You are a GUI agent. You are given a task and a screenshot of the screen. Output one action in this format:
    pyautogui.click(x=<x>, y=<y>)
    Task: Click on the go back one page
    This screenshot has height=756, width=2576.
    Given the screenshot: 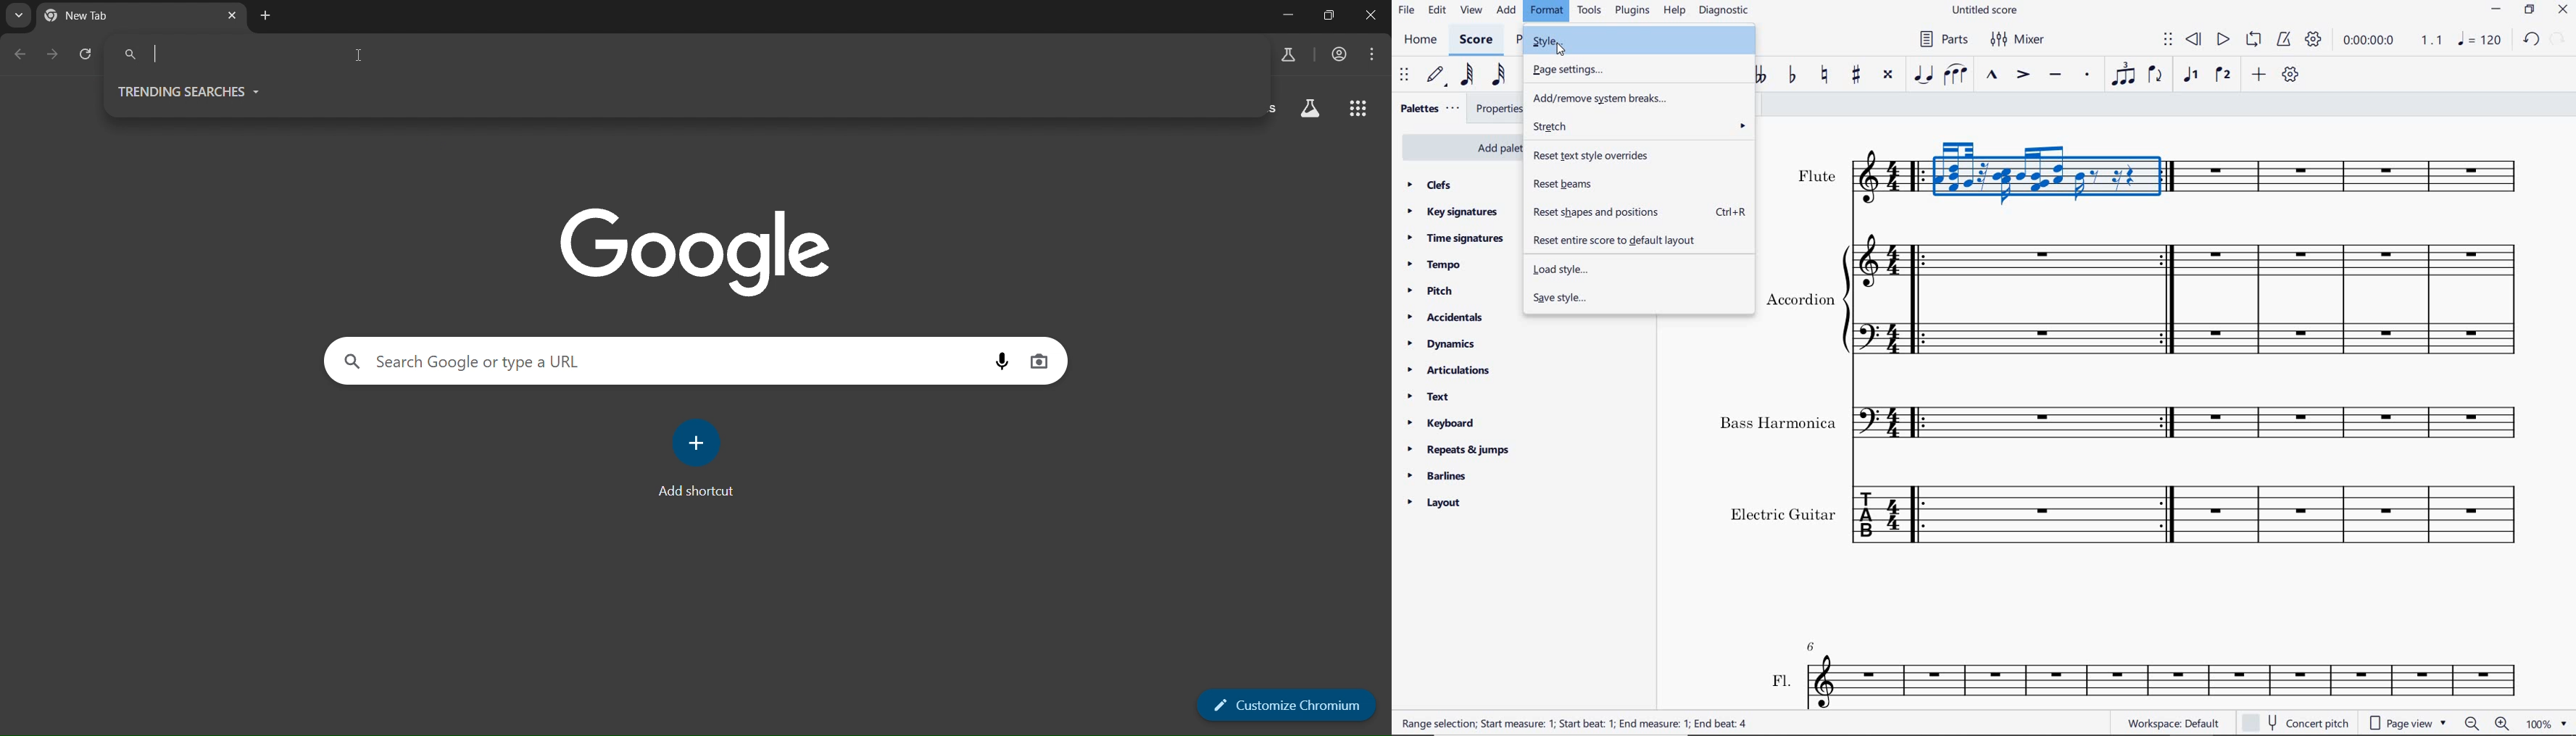 What is the action you would take?
    pyautogui.click(x=19, y=56)
    